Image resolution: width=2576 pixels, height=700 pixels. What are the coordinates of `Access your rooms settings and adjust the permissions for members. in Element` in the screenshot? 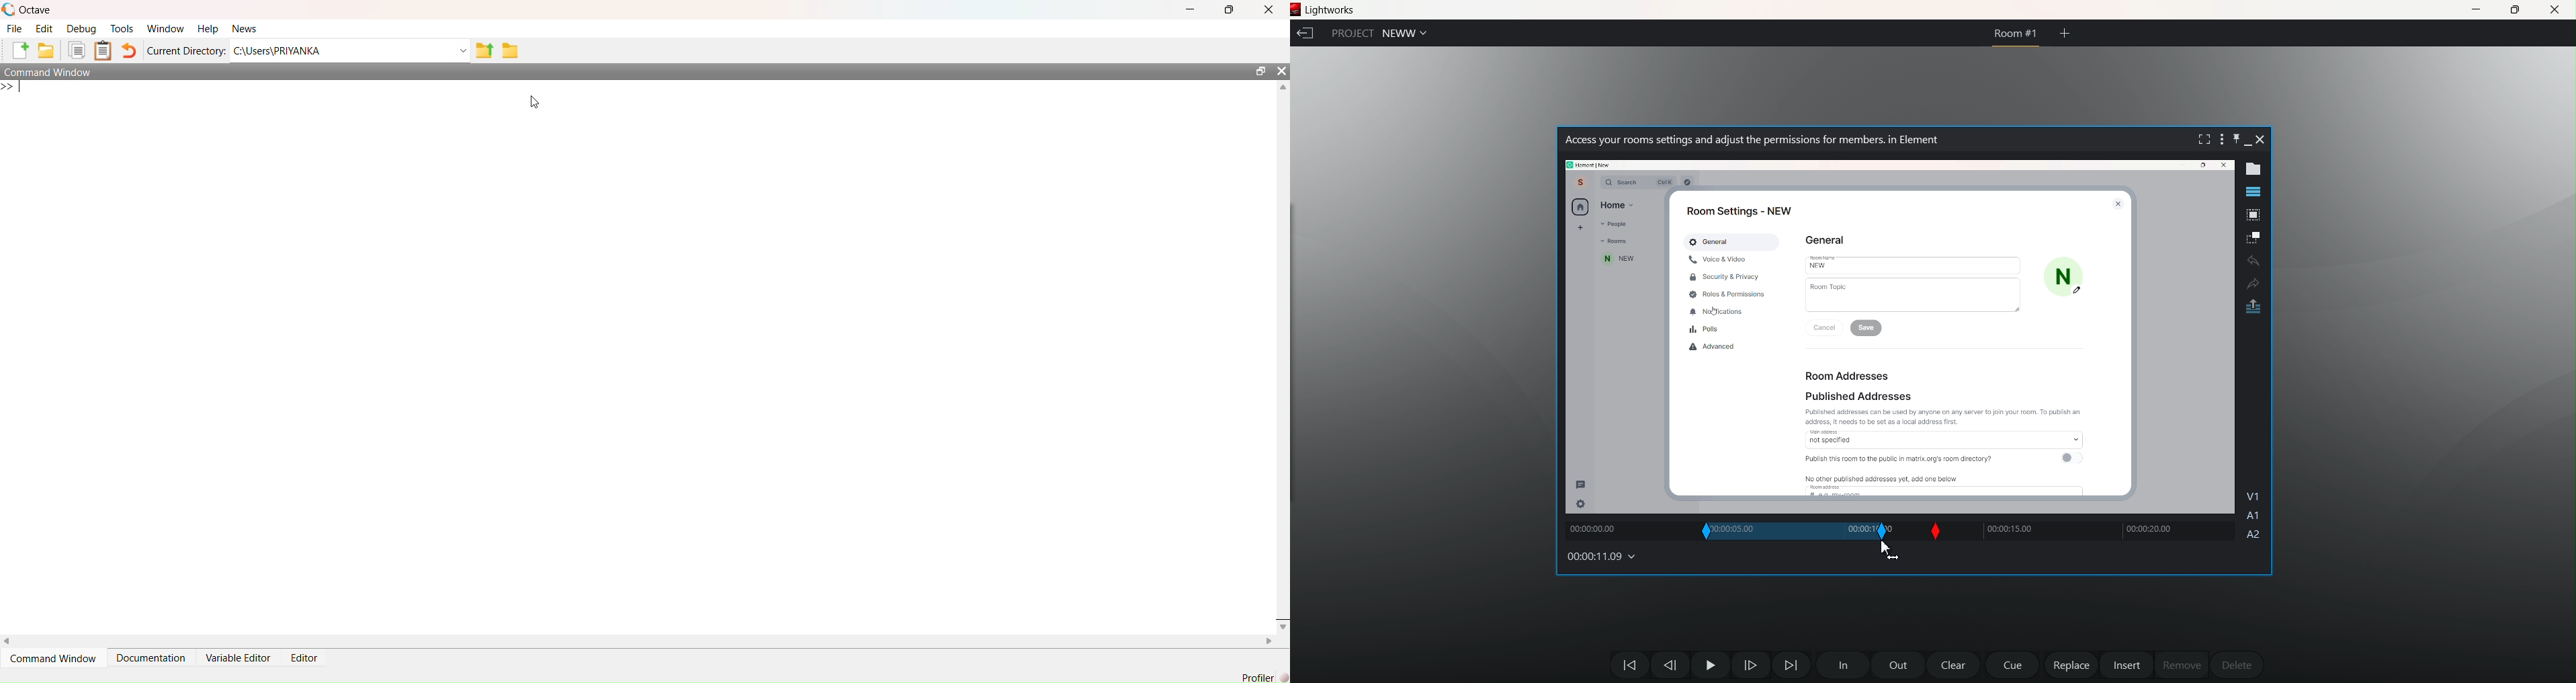 It's located at (1751, 140).